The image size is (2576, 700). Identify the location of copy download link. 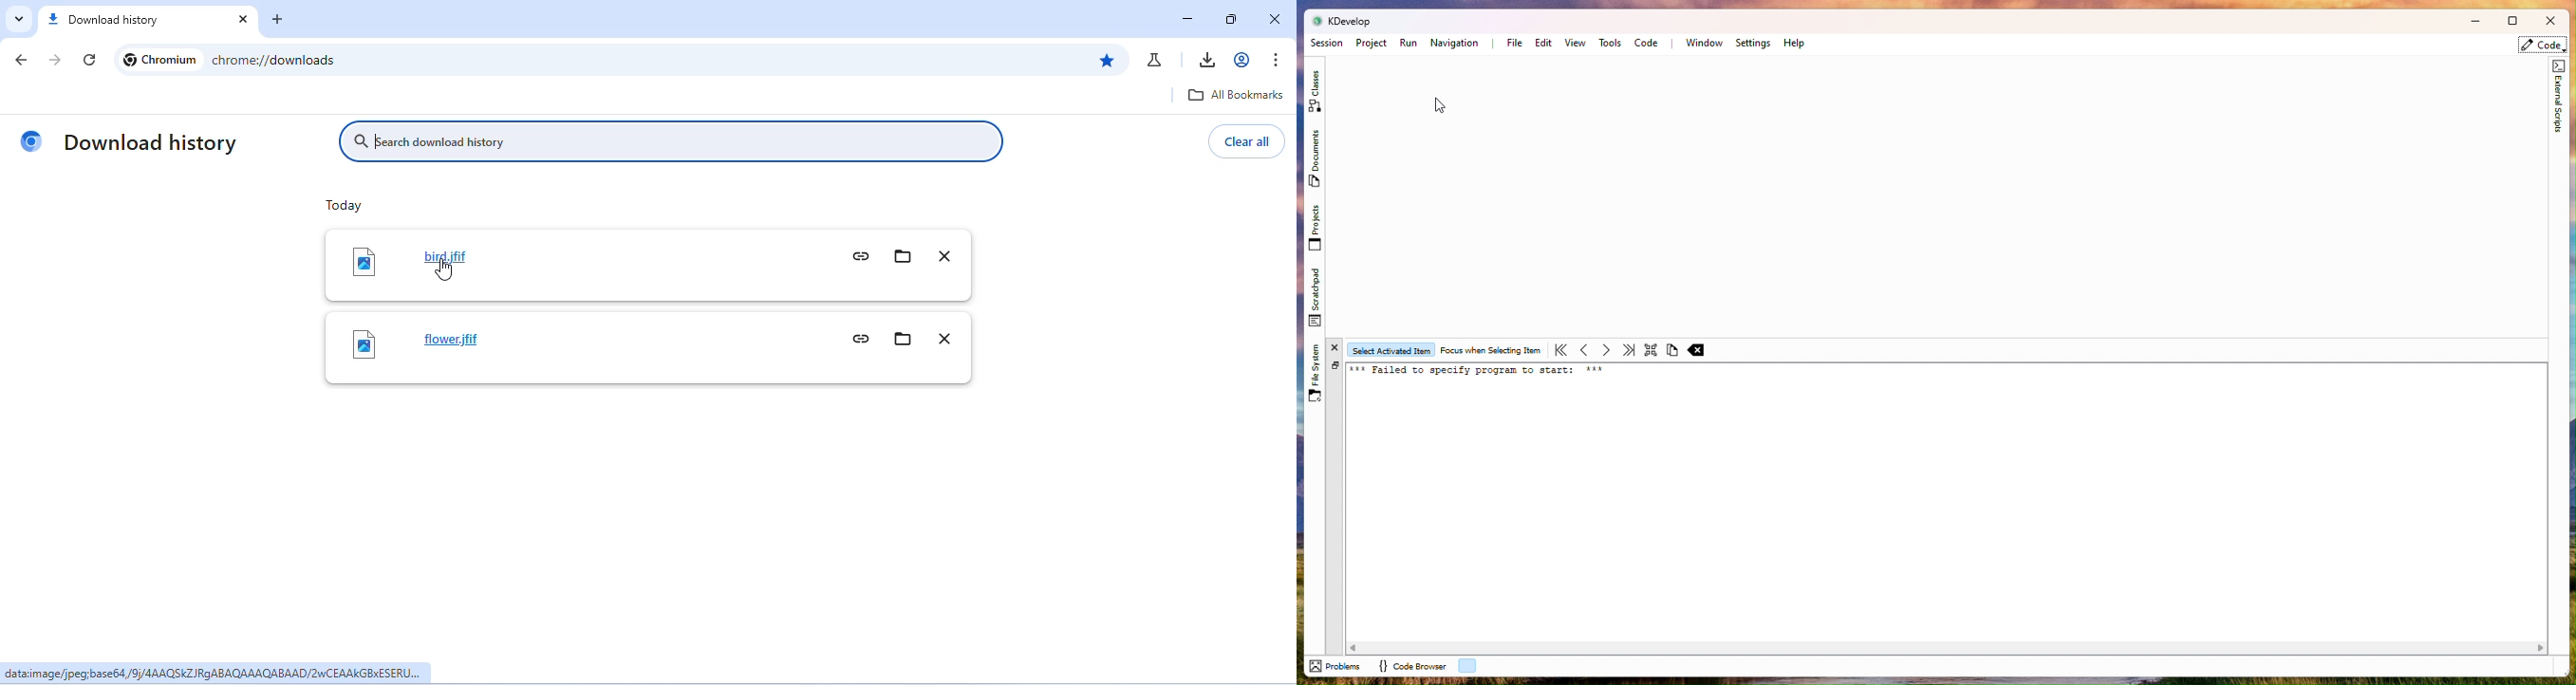
(863, 256).